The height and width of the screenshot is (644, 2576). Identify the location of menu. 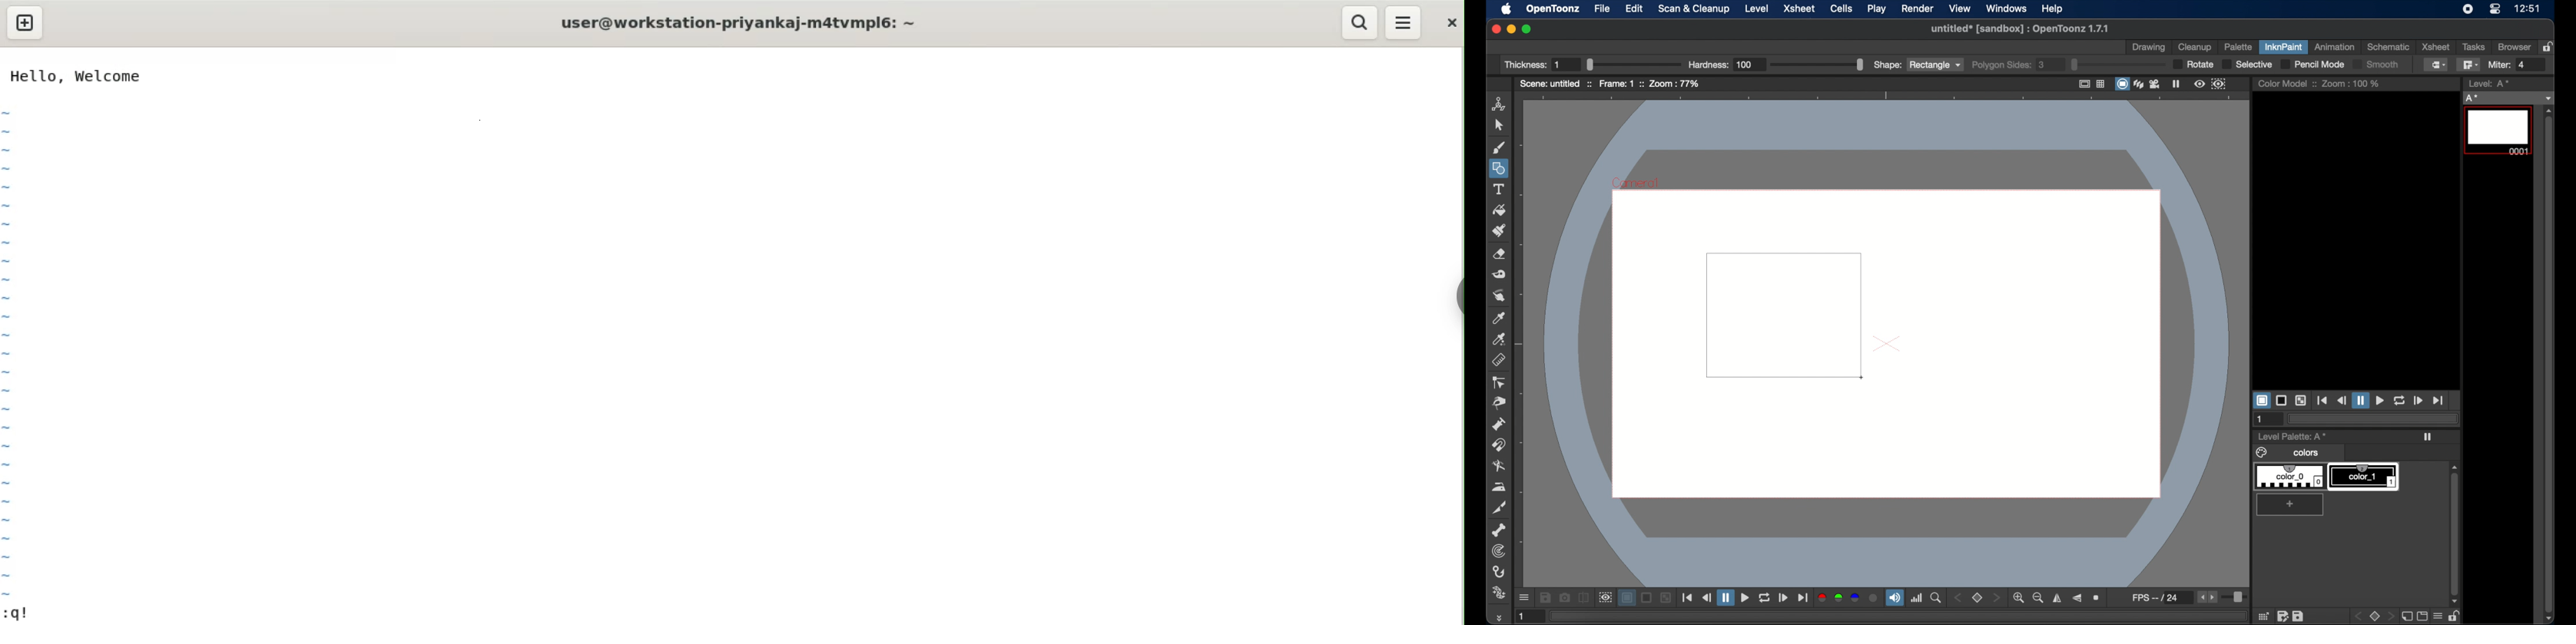
(2437, 616).